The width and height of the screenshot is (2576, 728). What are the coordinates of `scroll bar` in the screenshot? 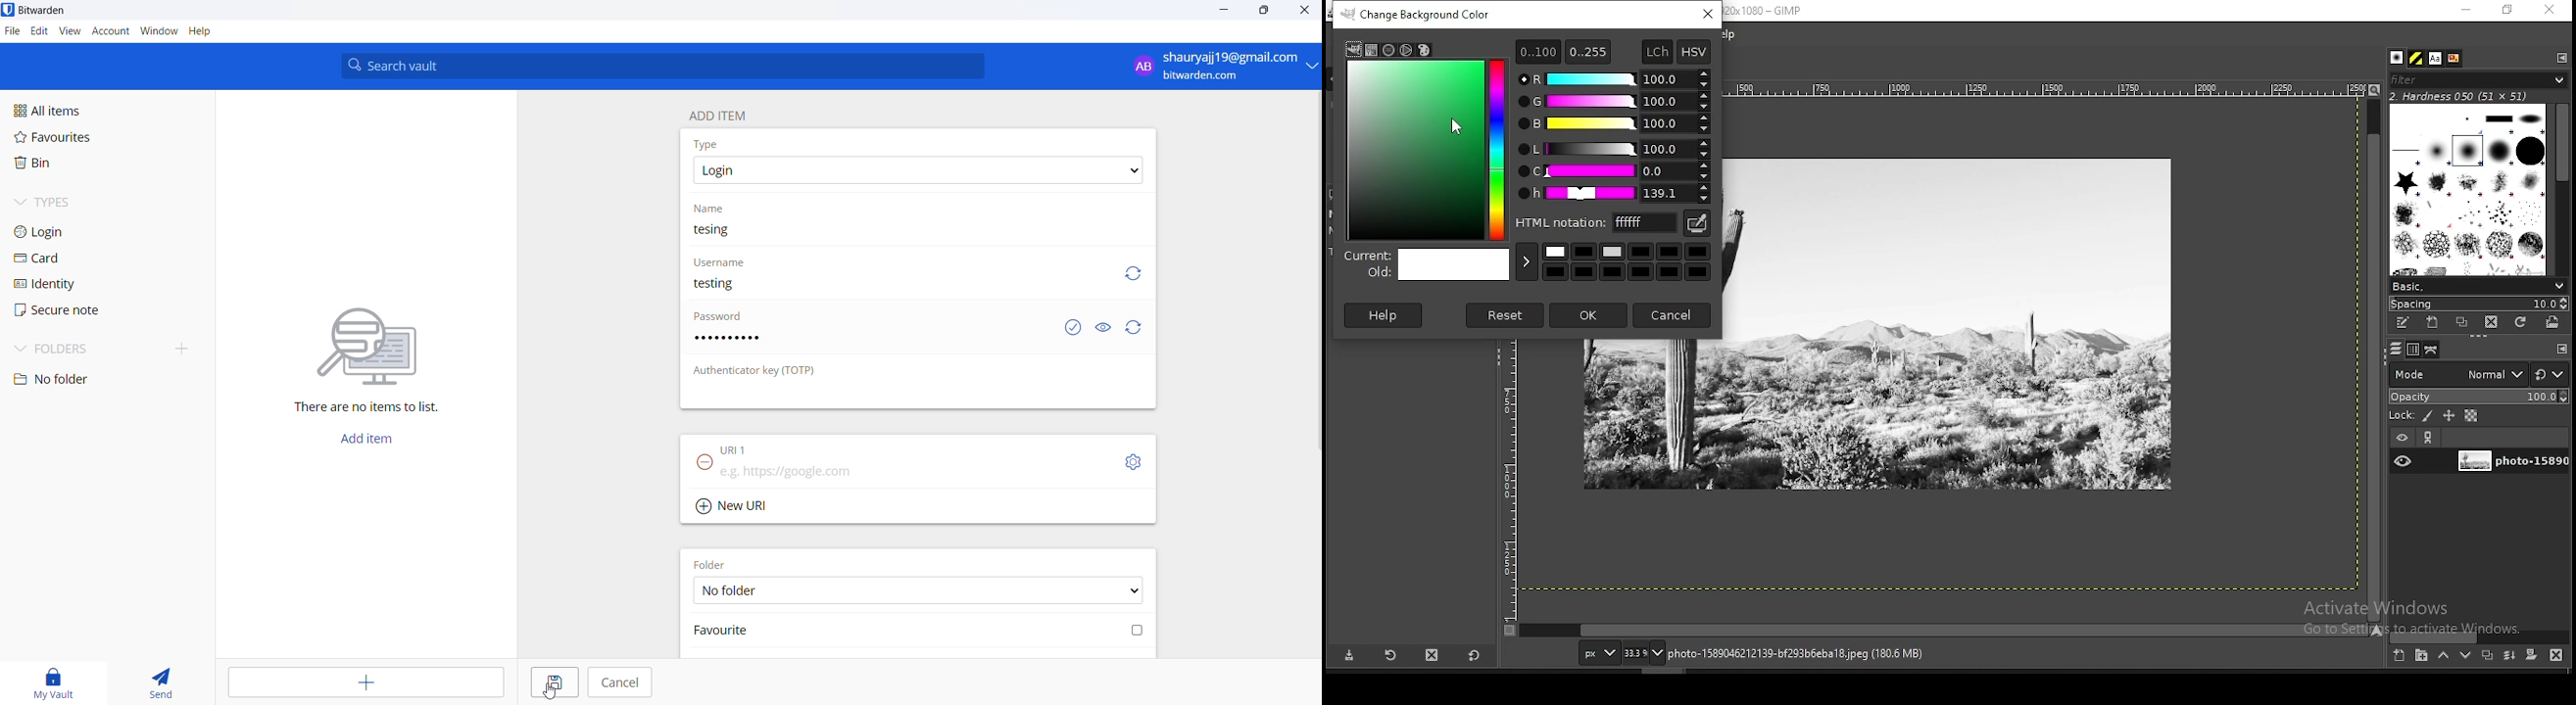 It's located at (2562, 187).